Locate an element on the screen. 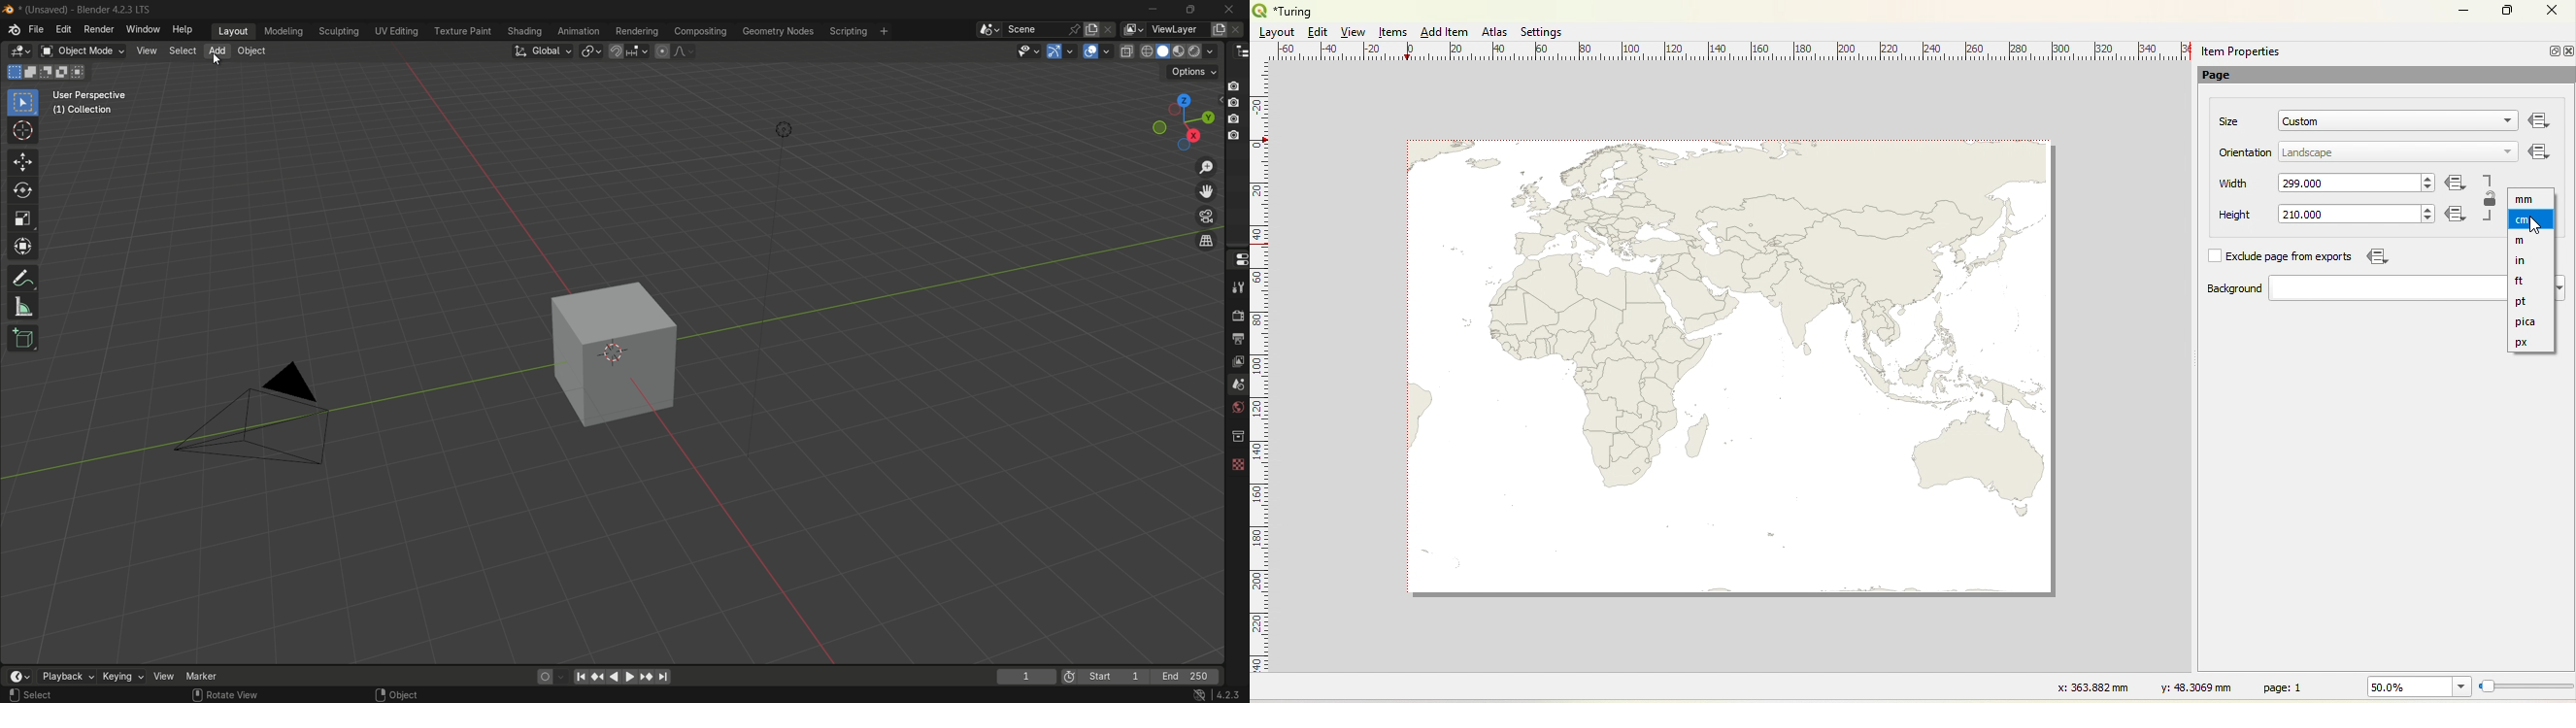 This screenshot has width=2576, height=728. collection is located at coordinates (1235, 436).